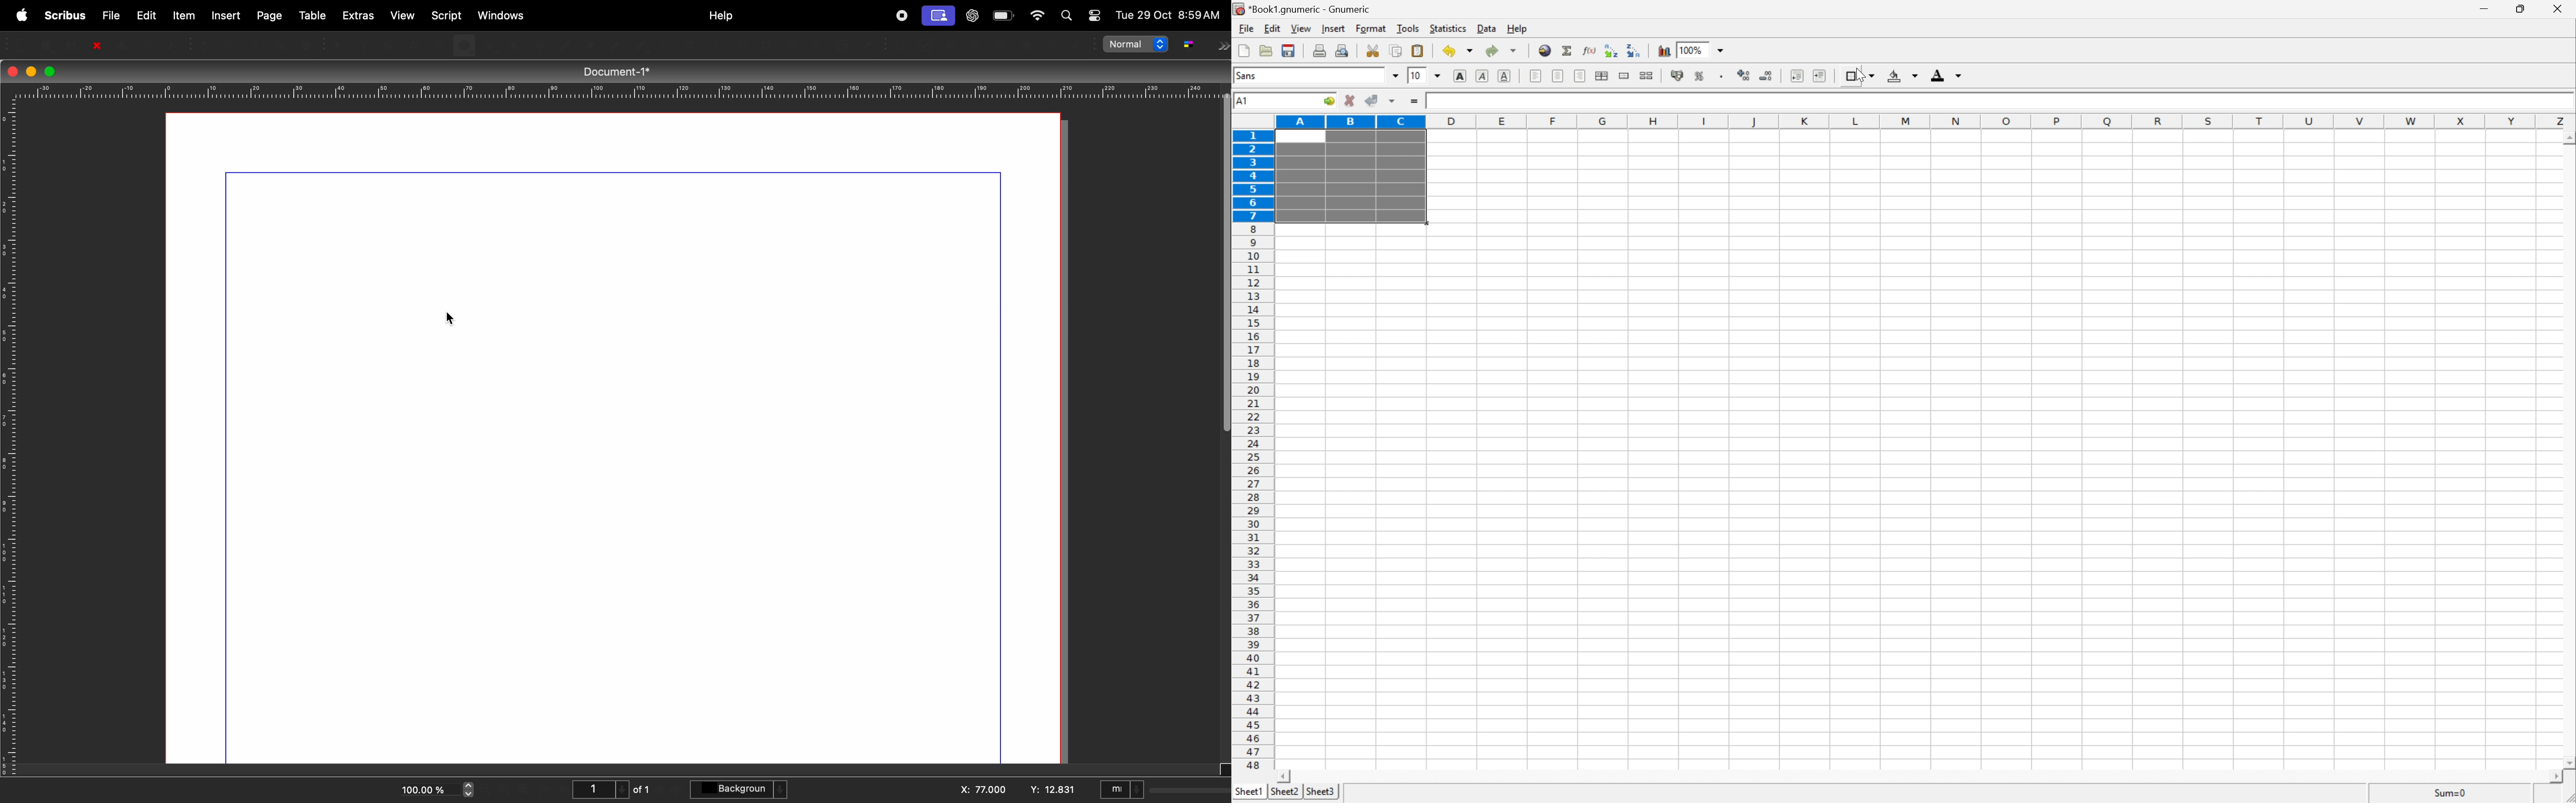  I want to click on center horizontally, so click(1559, 77).